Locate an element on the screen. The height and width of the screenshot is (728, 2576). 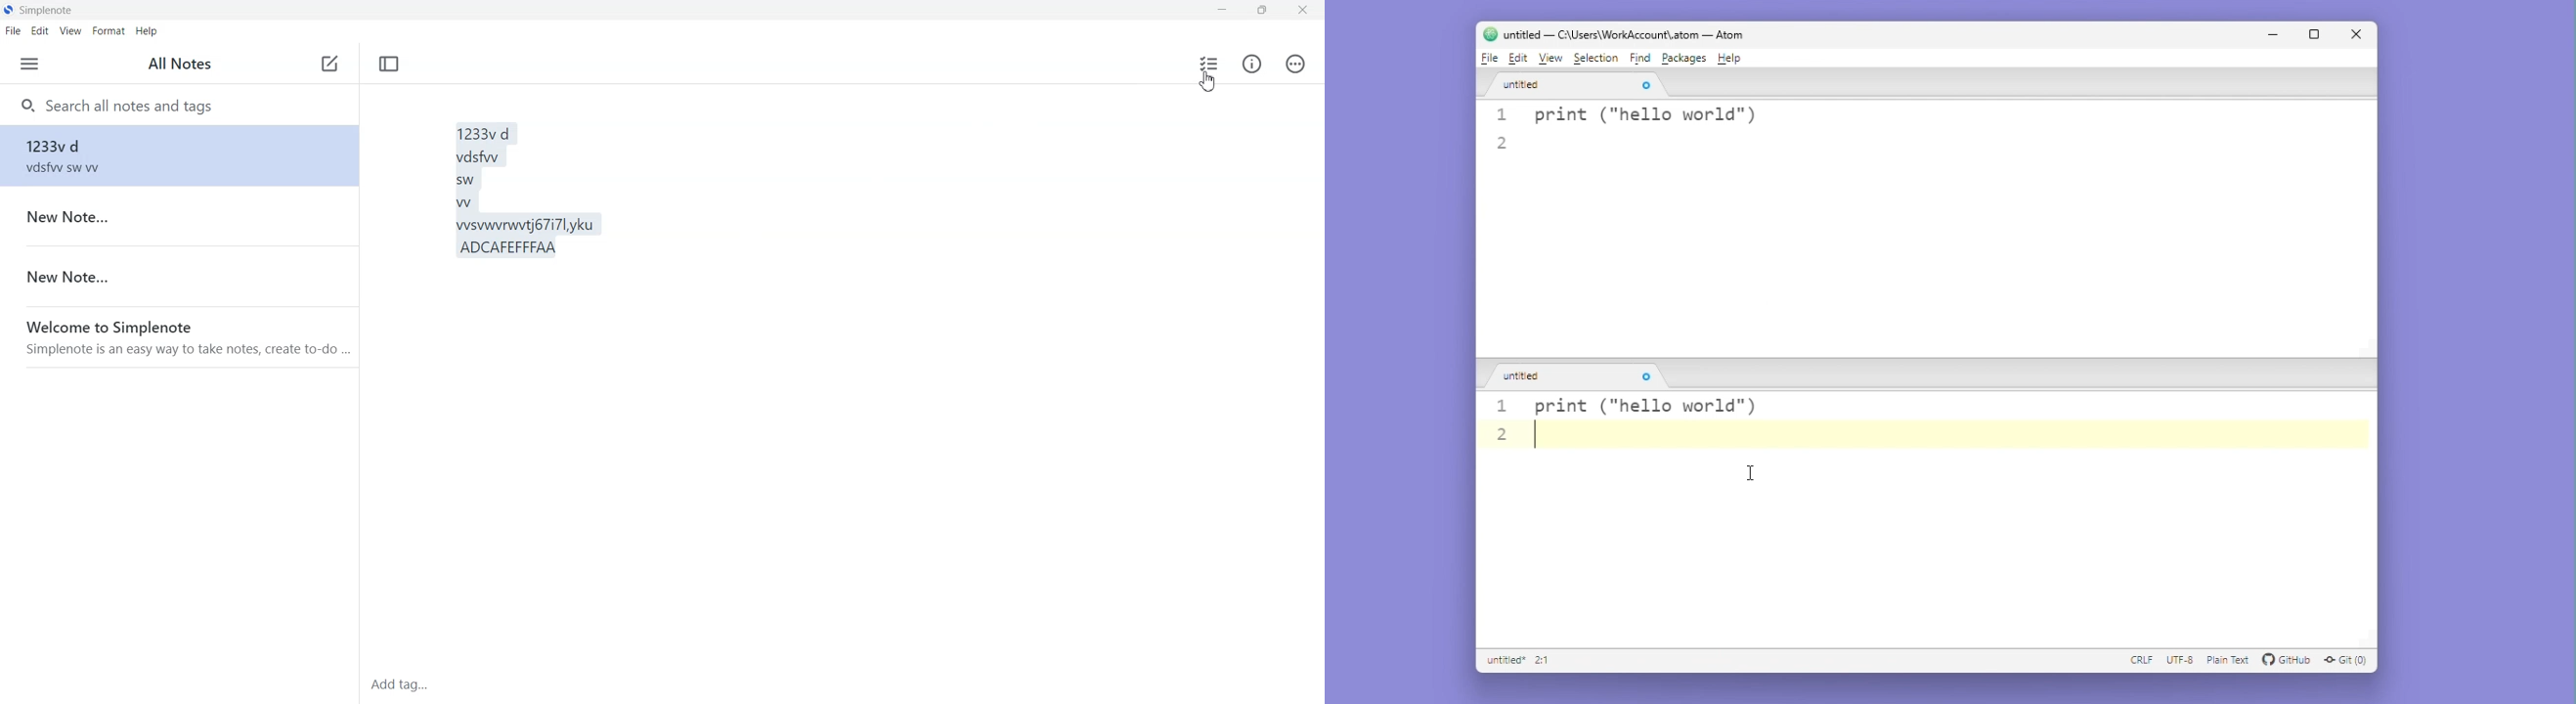
git (0) is located at coordinates (2351, 660).